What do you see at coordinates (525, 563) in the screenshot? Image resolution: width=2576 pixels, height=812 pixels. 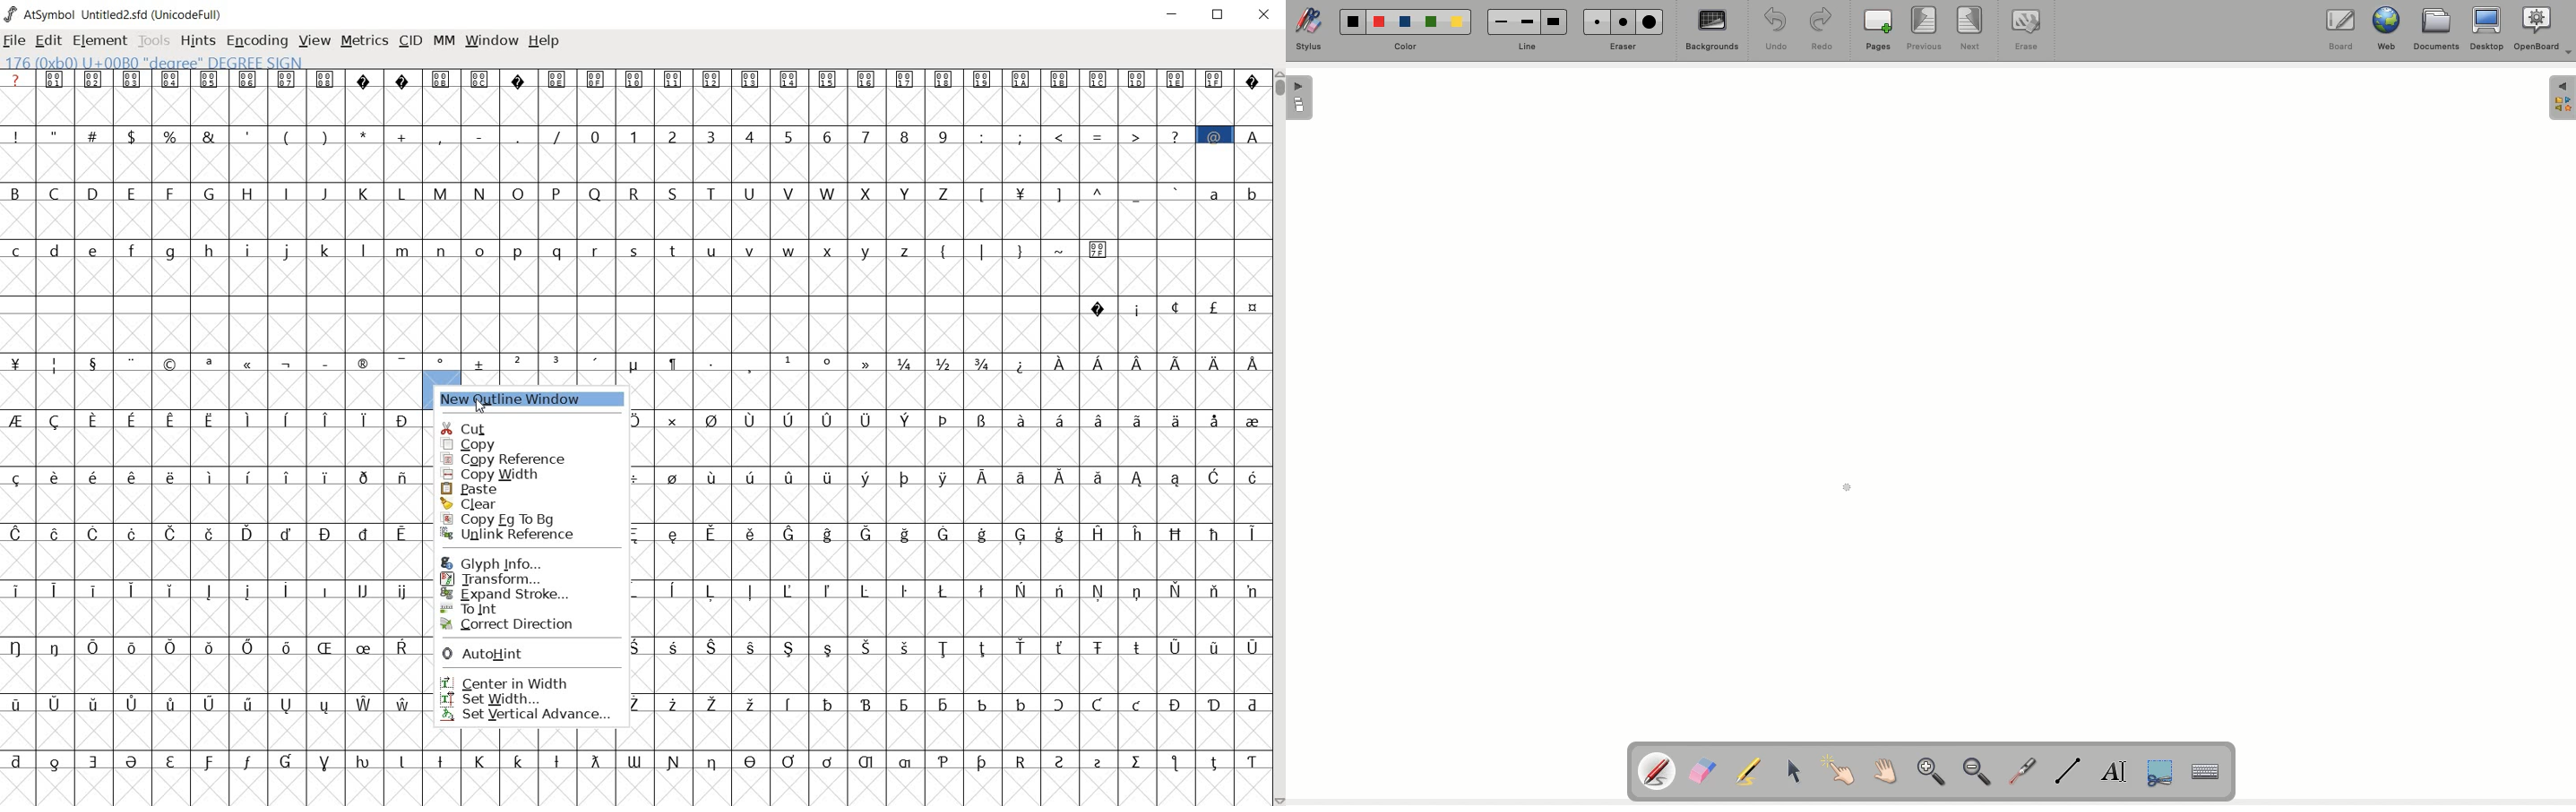 I see `Glyph Info` at bounding box center [525, 563].